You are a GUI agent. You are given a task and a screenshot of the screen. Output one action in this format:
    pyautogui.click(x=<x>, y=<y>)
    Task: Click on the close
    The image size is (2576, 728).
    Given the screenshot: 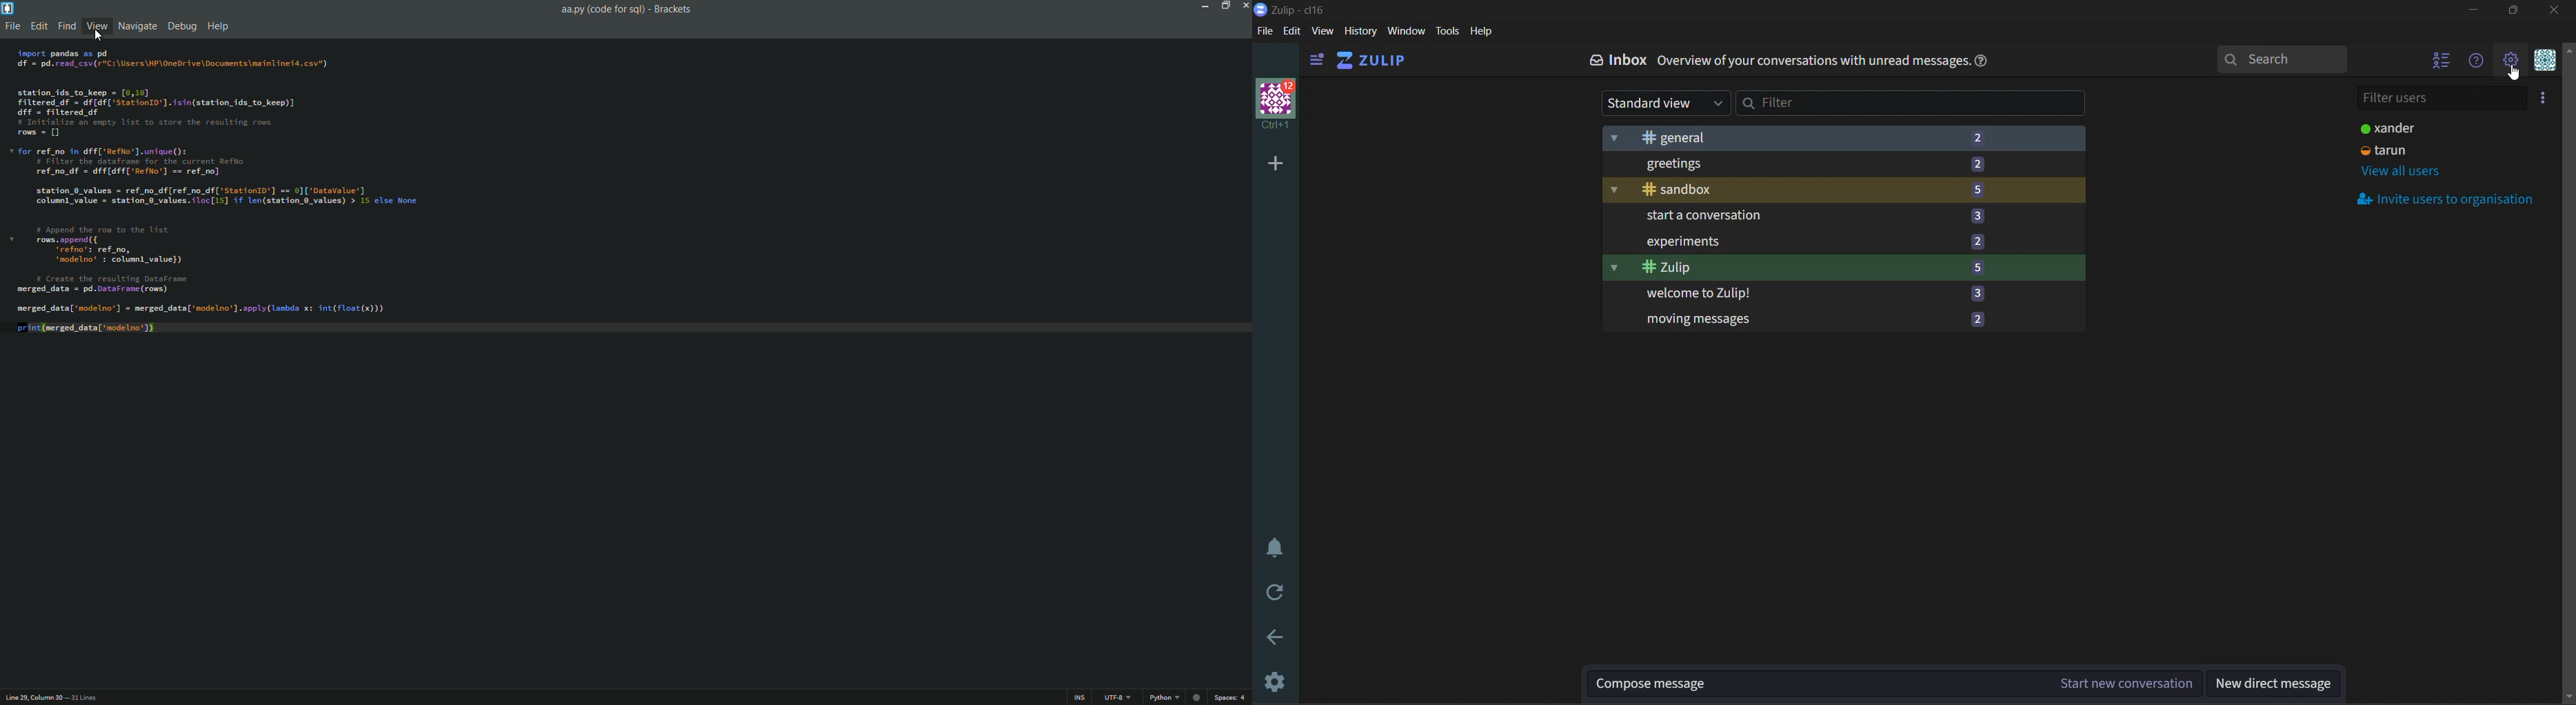 What is the action you would take?
    pyautogui.click(x=2560, y=11)
    